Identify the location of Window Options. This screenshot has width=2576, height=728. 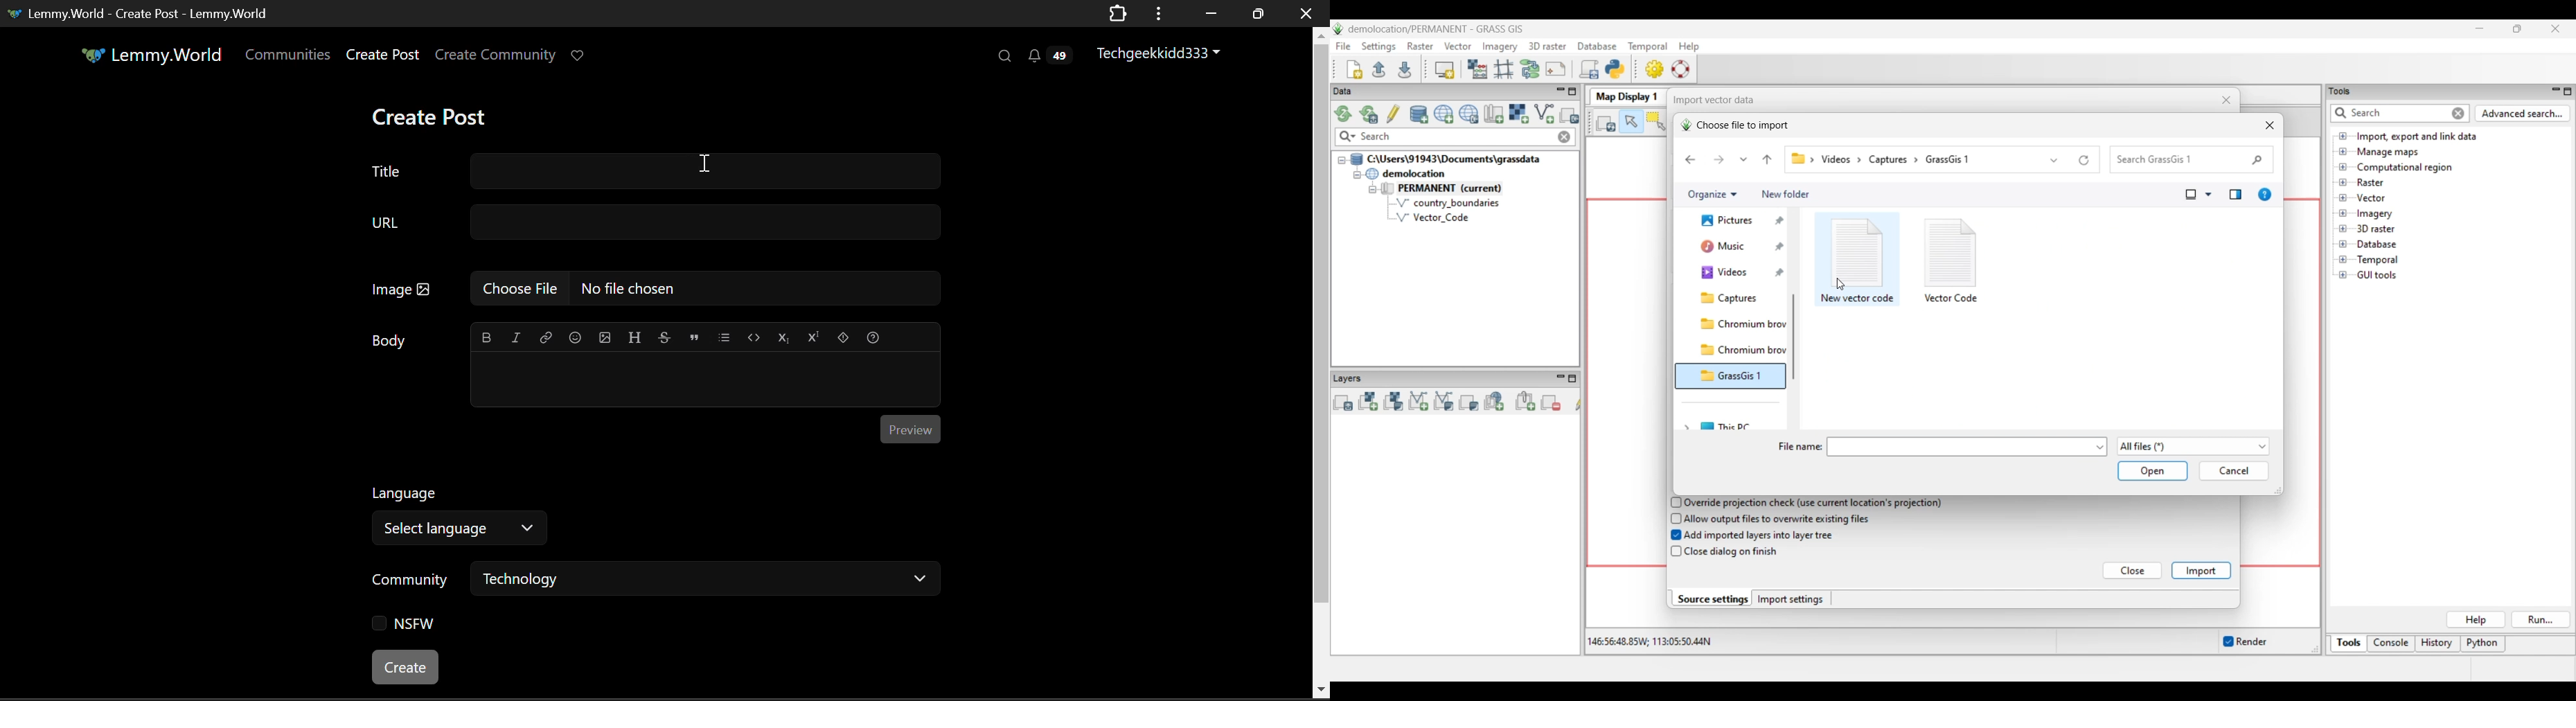
(1160, 14).